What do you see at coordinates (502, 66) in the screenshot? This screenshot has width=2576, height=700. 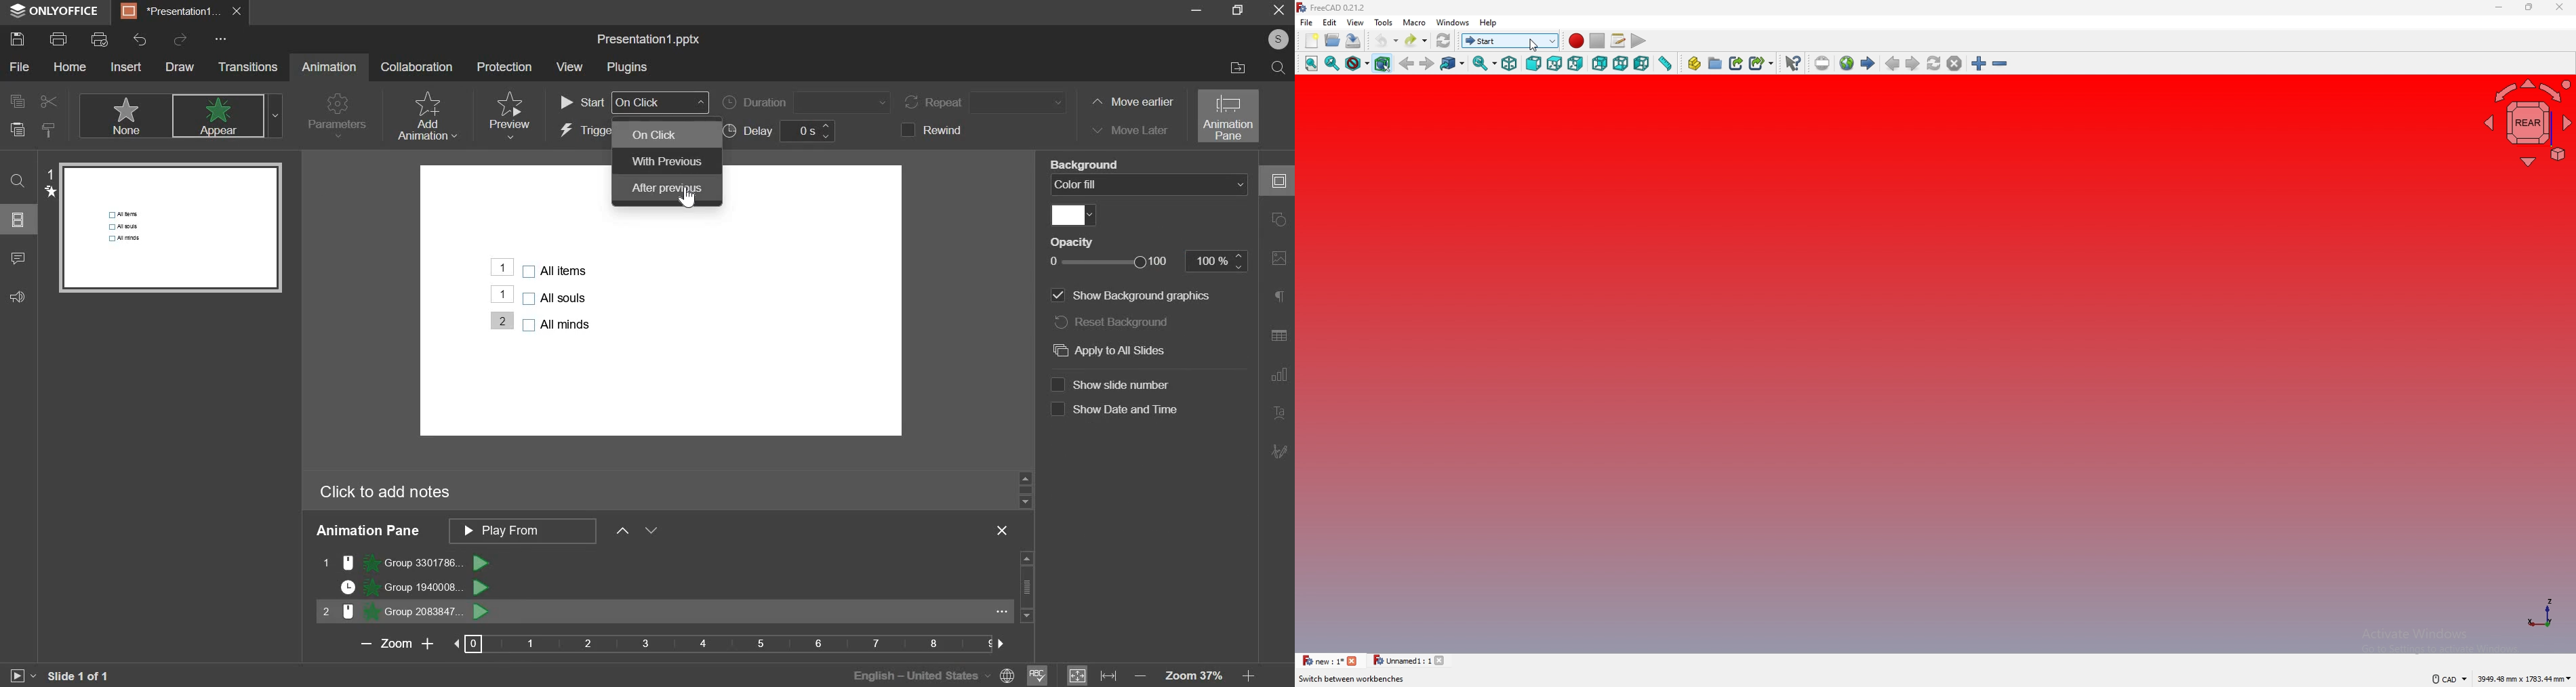 I see `protection` at bounding box center [502, 66].